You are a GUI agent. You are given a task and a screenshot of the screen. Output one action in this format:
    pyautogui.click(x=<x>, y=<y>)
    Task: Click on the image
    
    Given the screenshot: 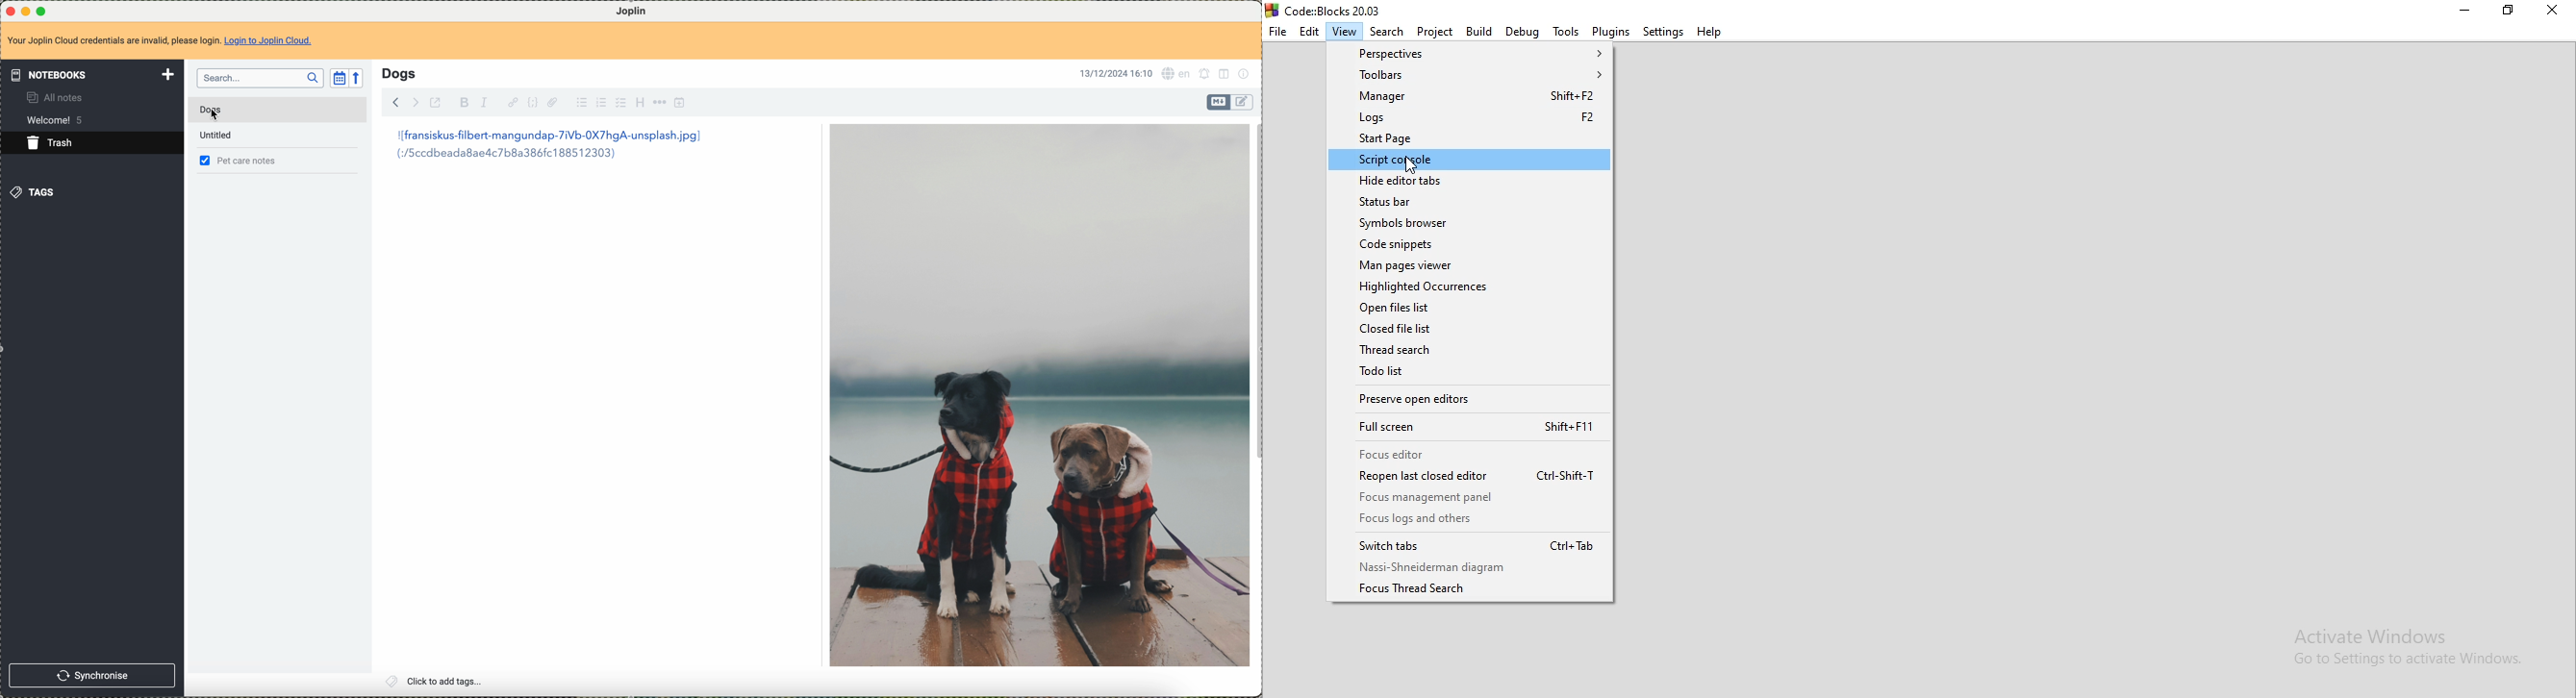 What is the action you would take?
    pyautogui.click(x=1039, y=395)
    